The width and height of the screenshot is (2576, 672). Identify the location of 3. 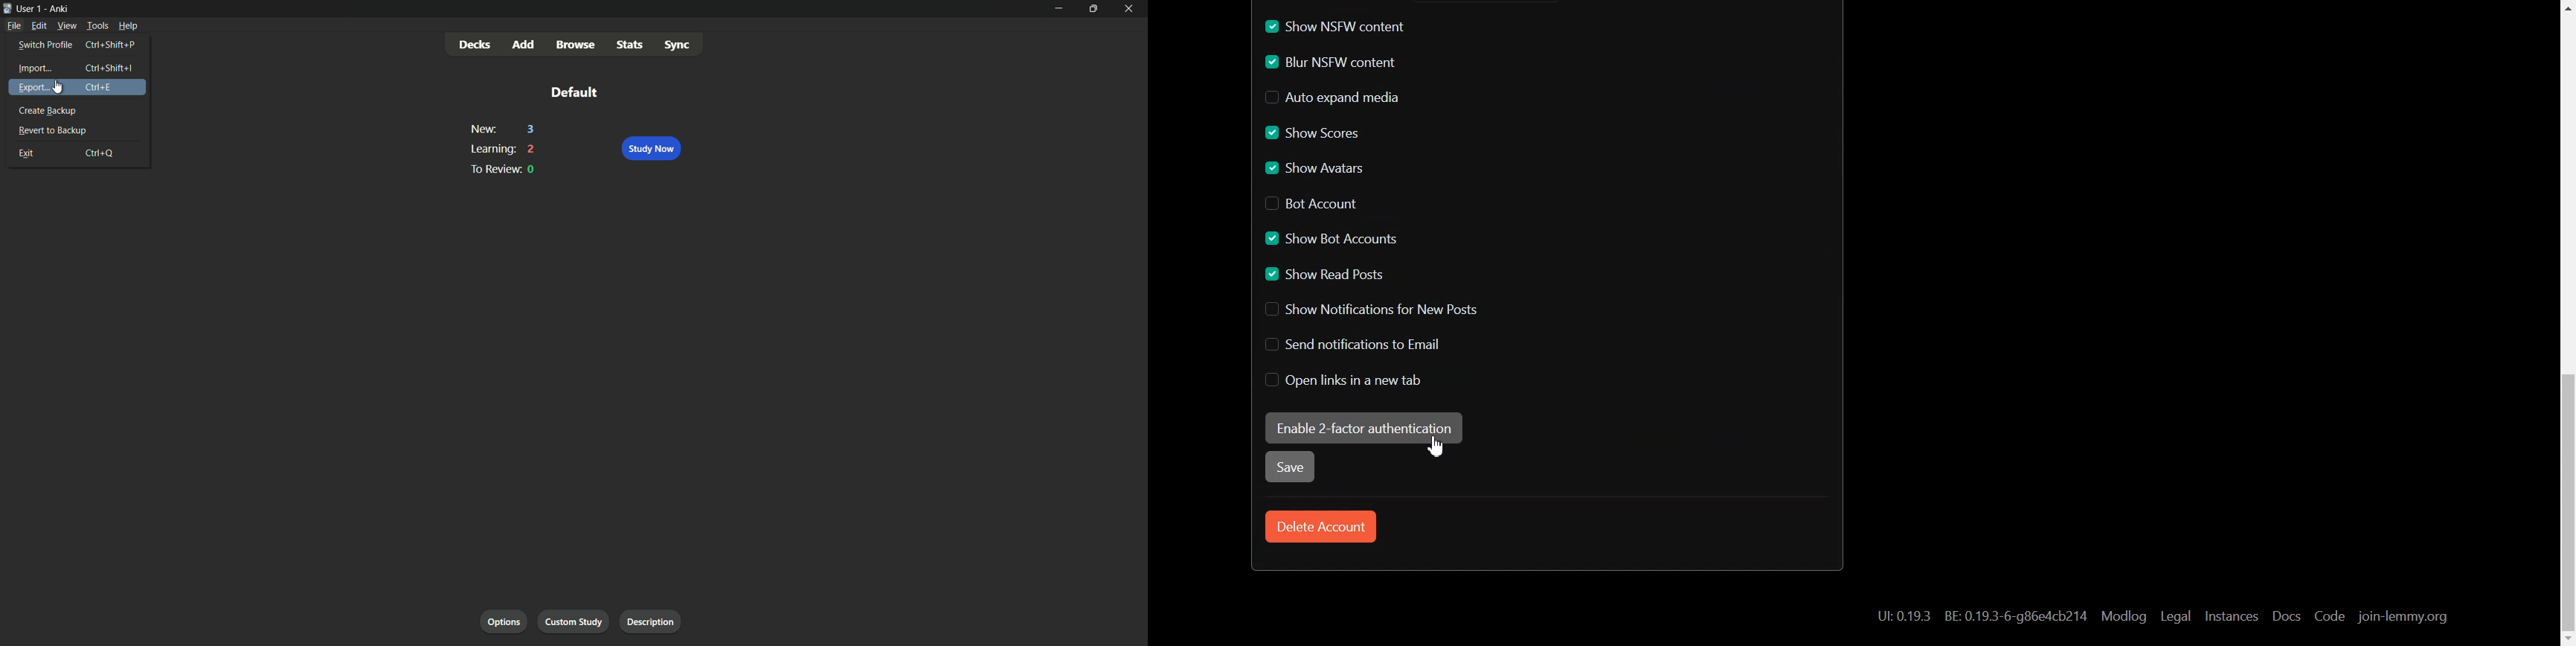
(531, 130).